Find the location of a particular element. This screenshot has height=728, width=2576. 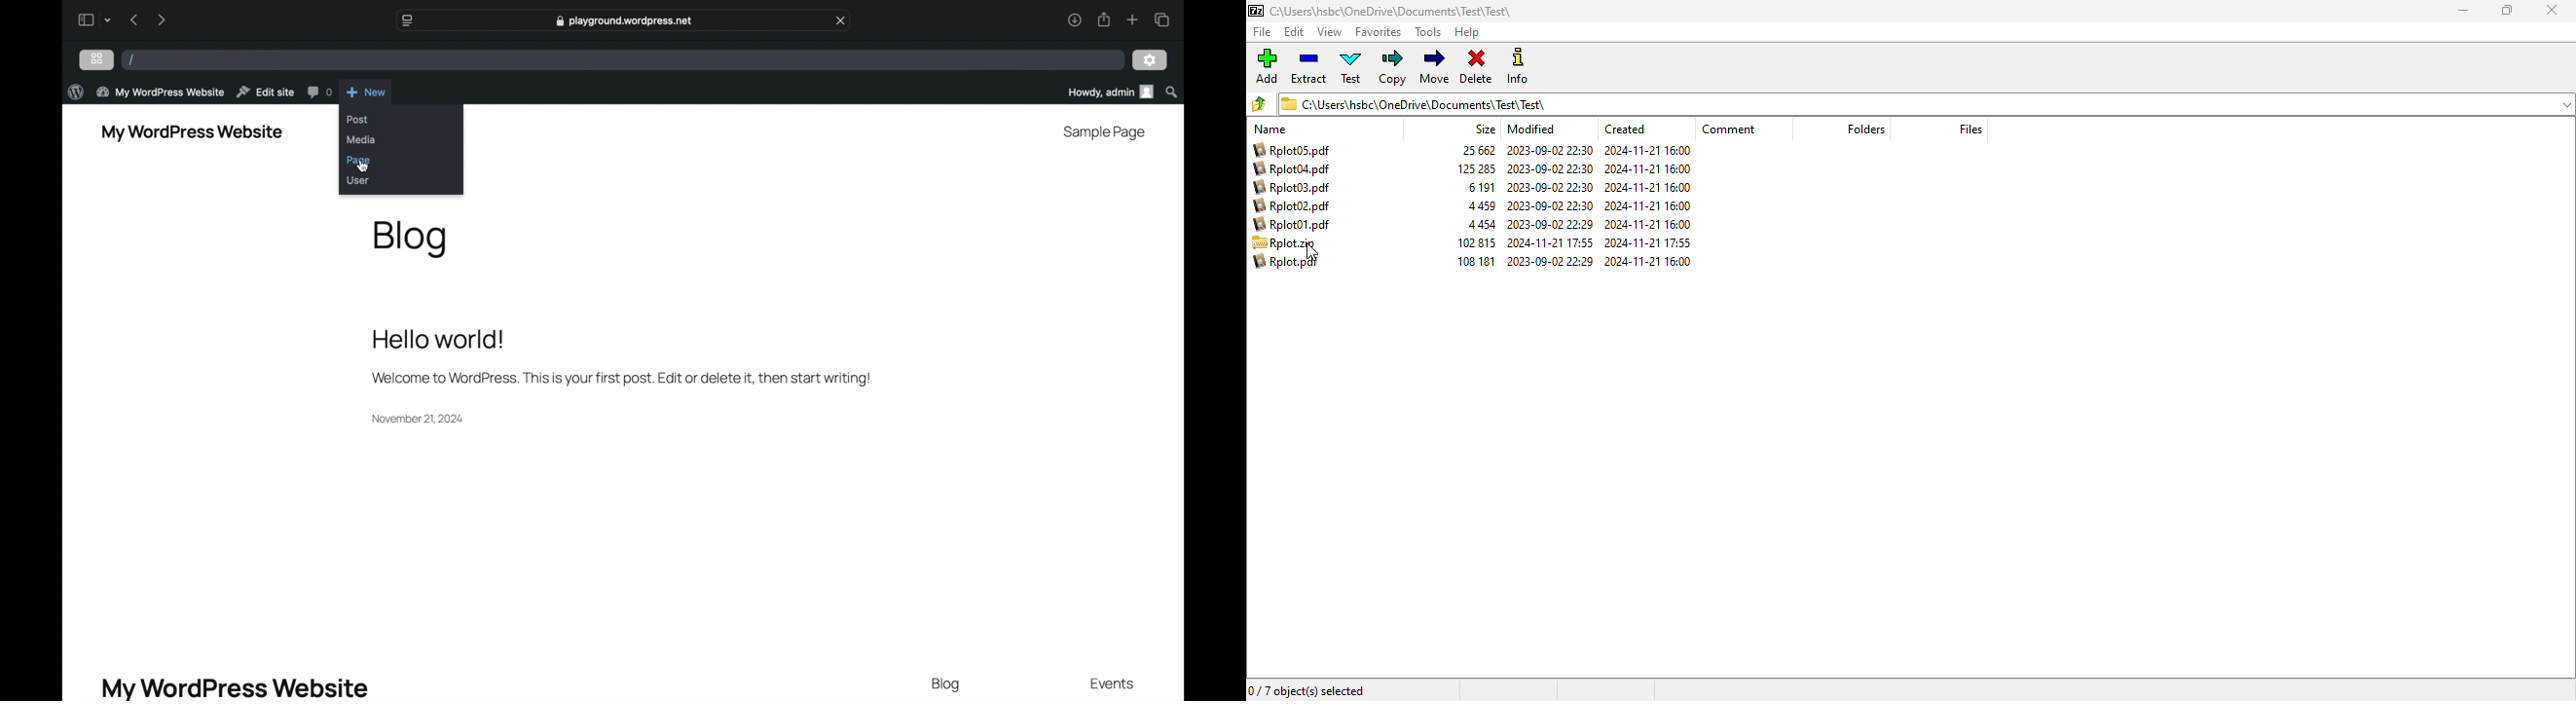

view is located at coordinates (1329, 31).